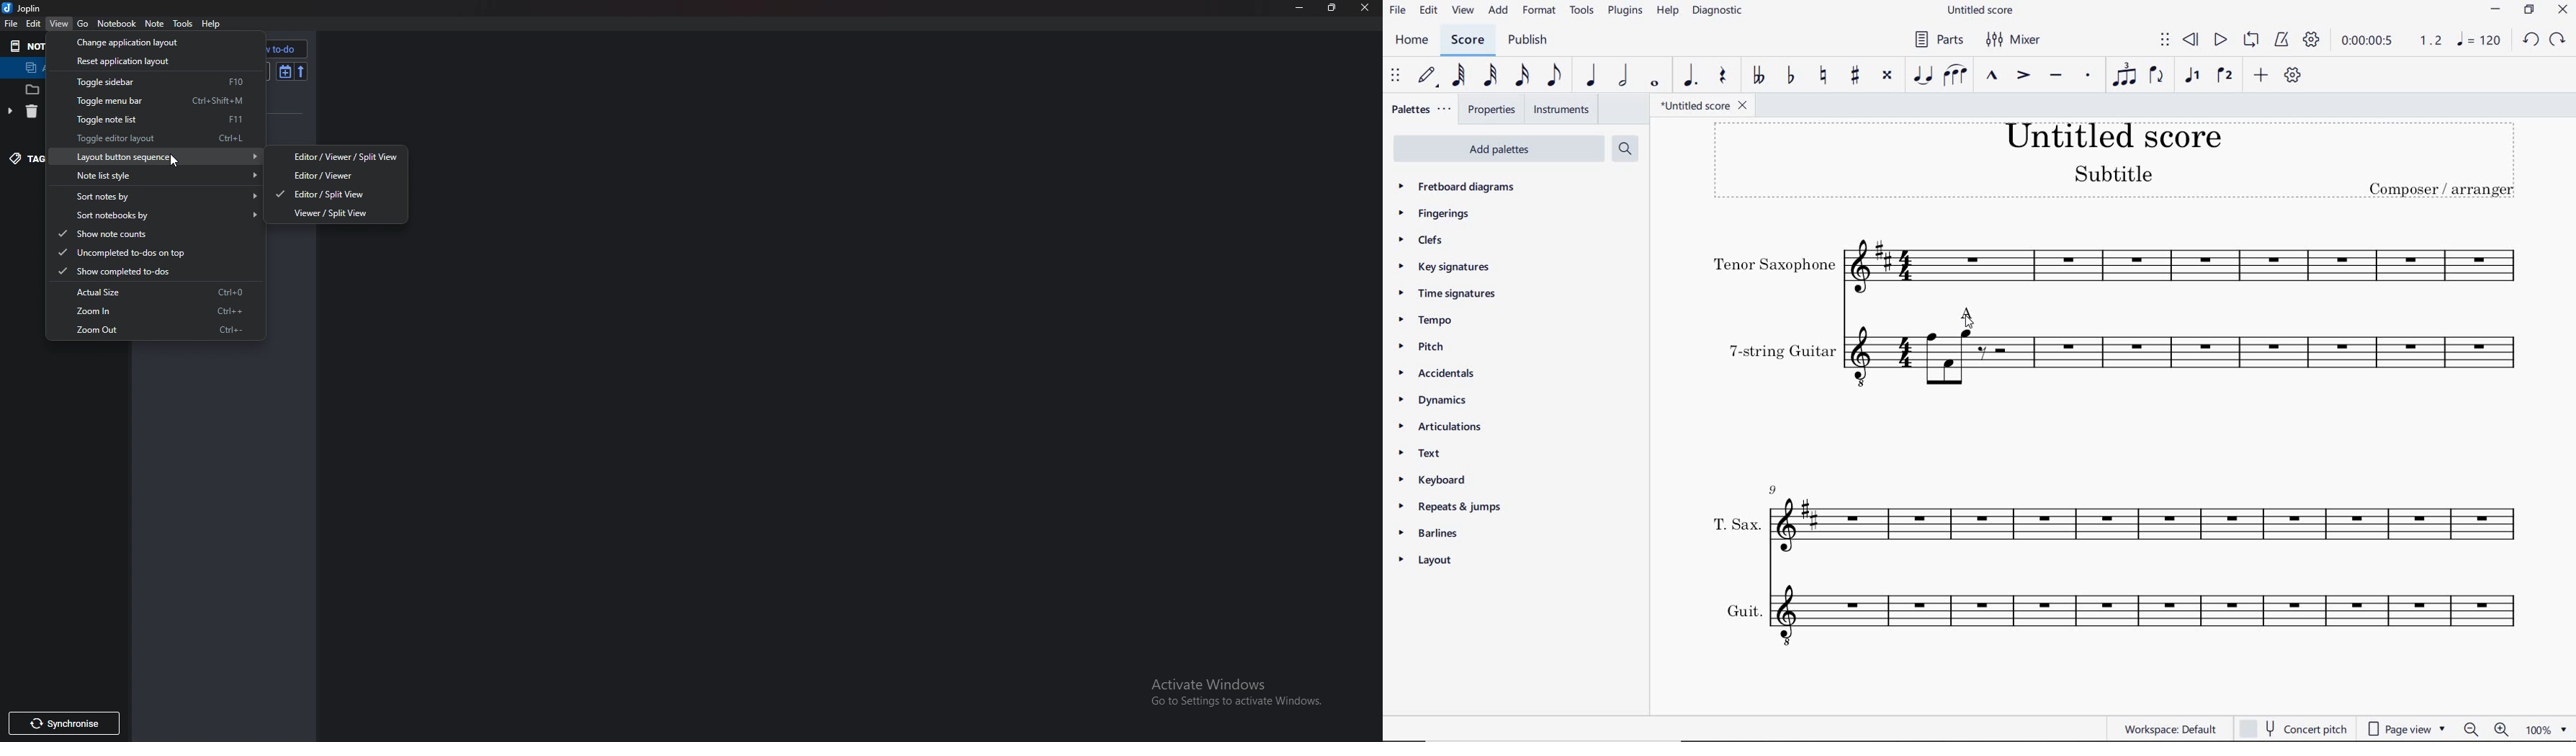  What do you see at coordinates (337, 212) in the screenshot?
I see `Viewer/ Splitview` at bounding box center [337, 212].